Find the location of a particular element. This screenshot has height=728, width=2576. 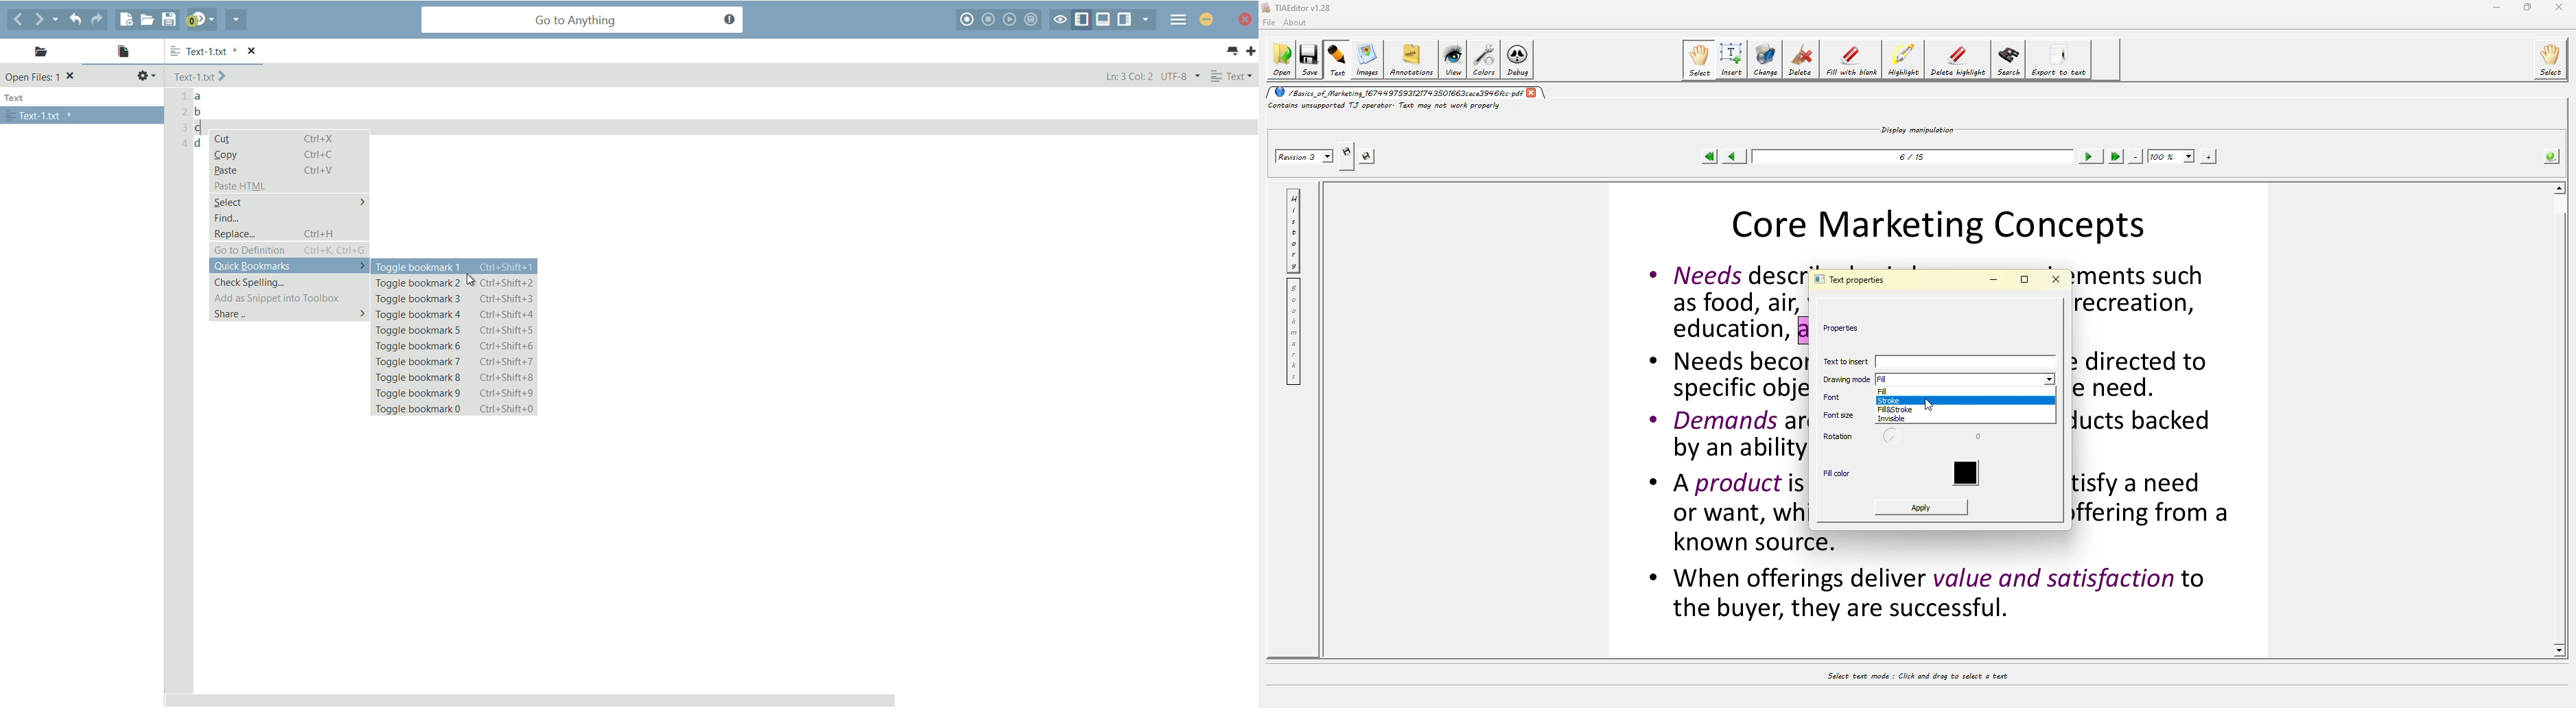

undo is located at coordinates (78, 19).